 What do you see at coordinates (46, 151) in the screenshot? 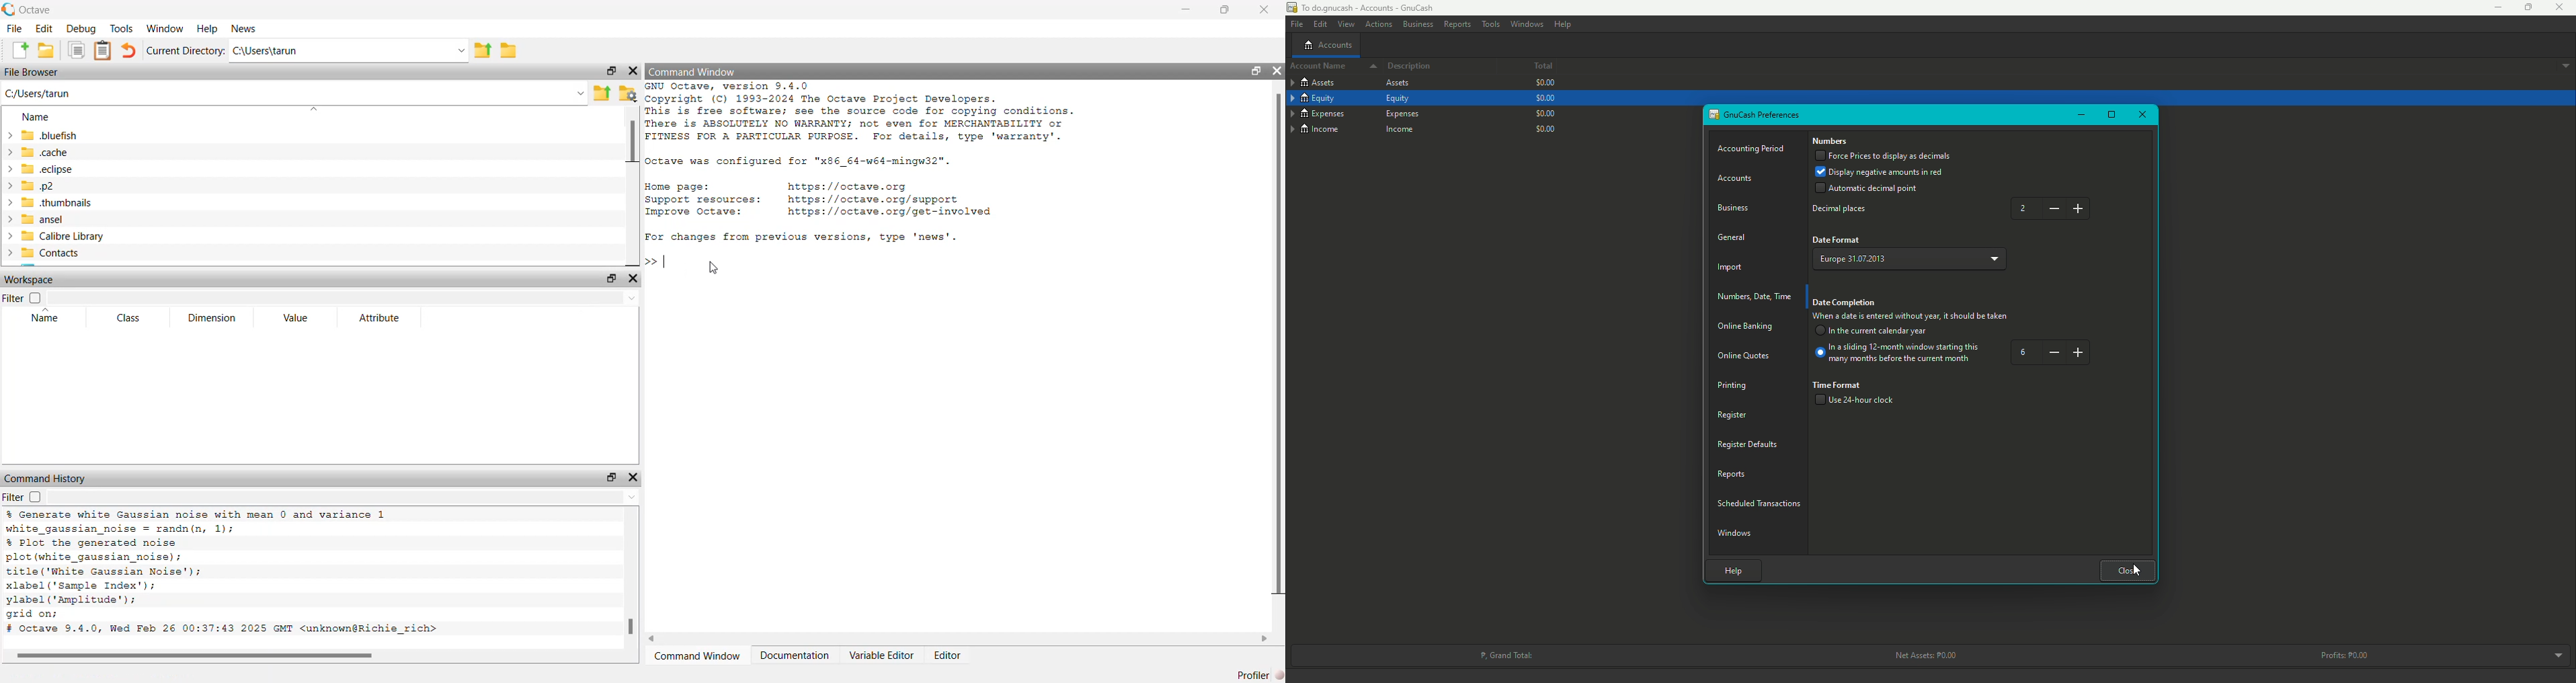
I see ` cache` at bounding box center [46, 151].